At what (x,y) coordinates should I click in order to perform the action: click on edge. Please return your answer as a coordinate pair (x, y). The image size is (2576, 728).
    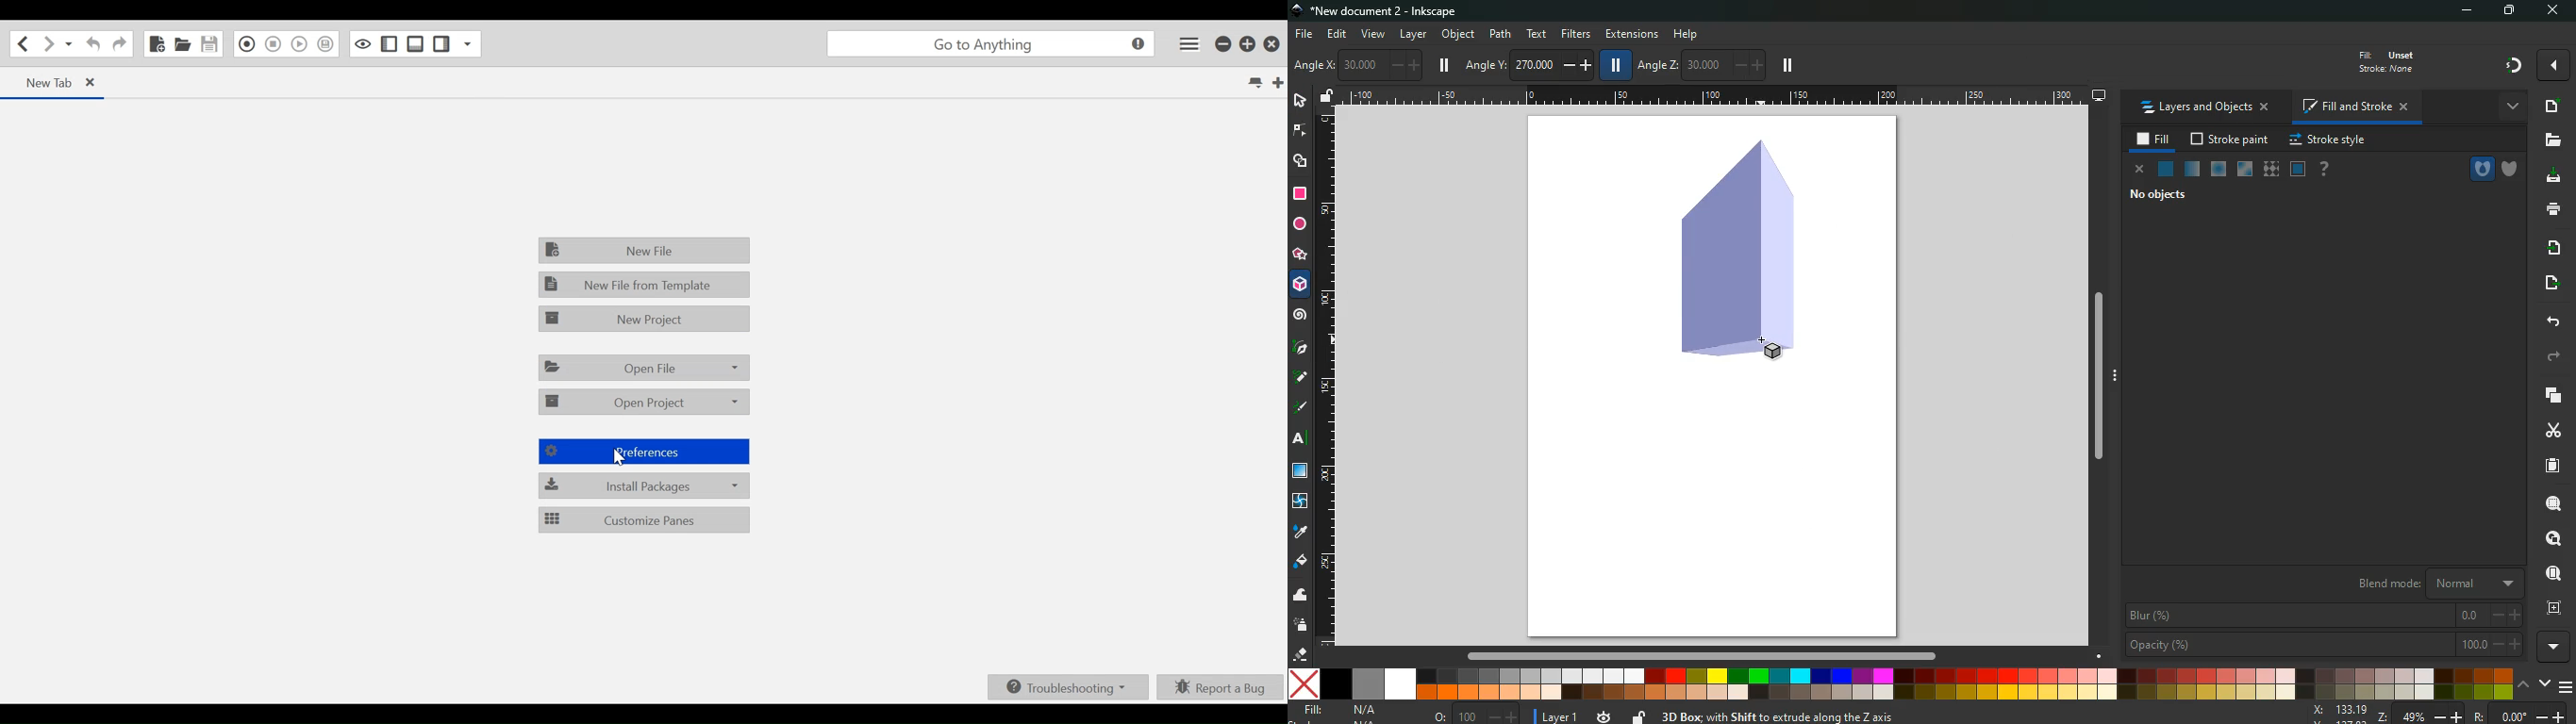
    Looking at the image, I should click on (1301, 131).